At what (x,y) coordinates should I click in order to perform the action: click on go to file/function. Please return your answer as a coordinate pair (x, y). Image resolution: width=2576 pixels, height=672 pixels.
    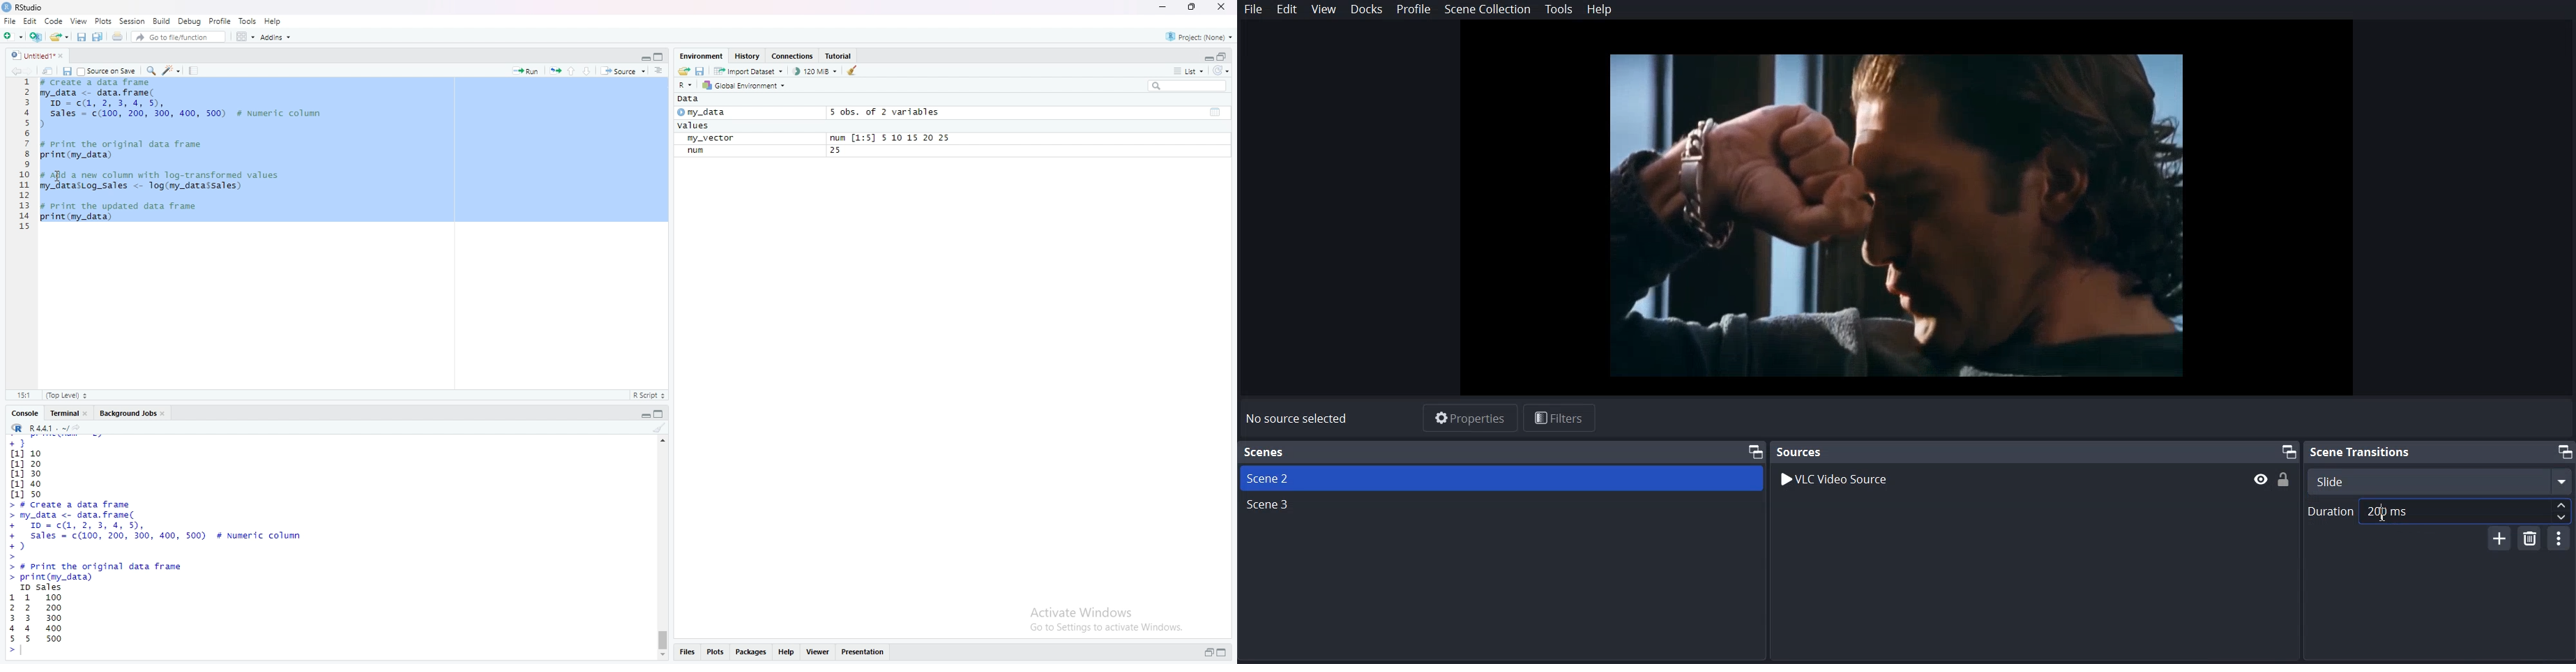
    Looking at the image, I should click on (179, 37).